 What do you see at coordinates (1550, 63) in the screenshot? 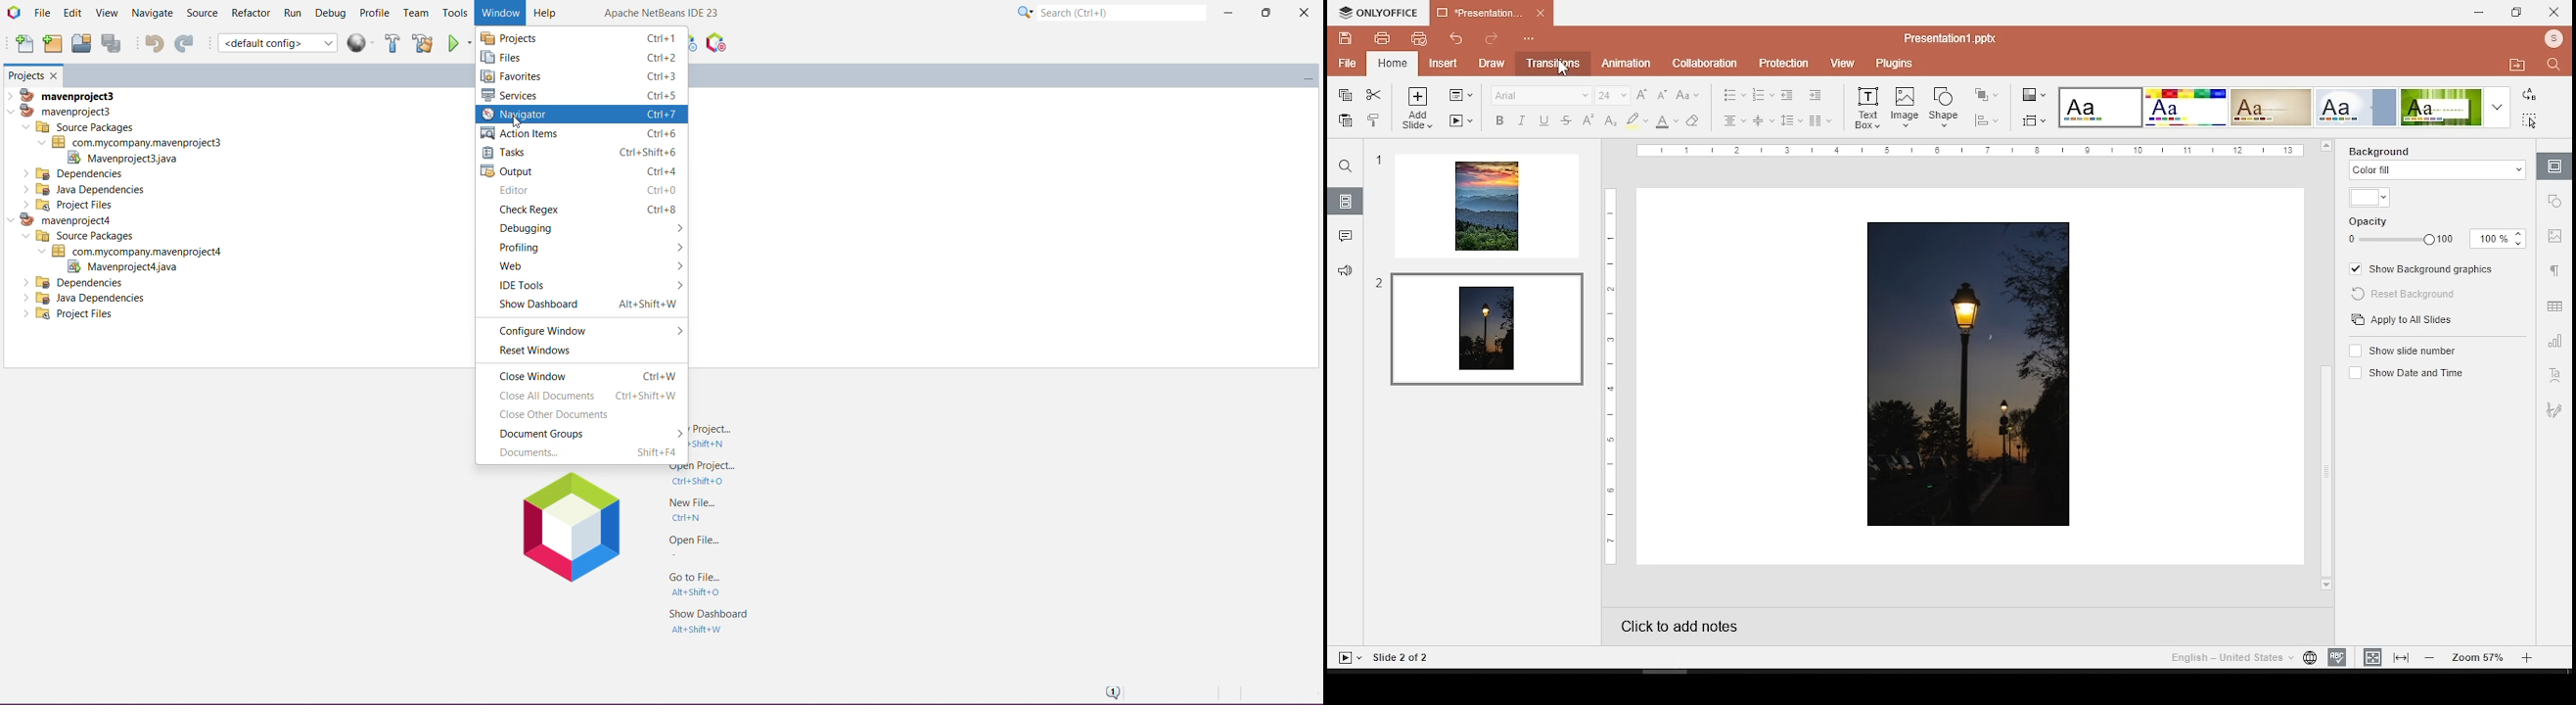
I see `transitions` at bounding box center [1550, 63].